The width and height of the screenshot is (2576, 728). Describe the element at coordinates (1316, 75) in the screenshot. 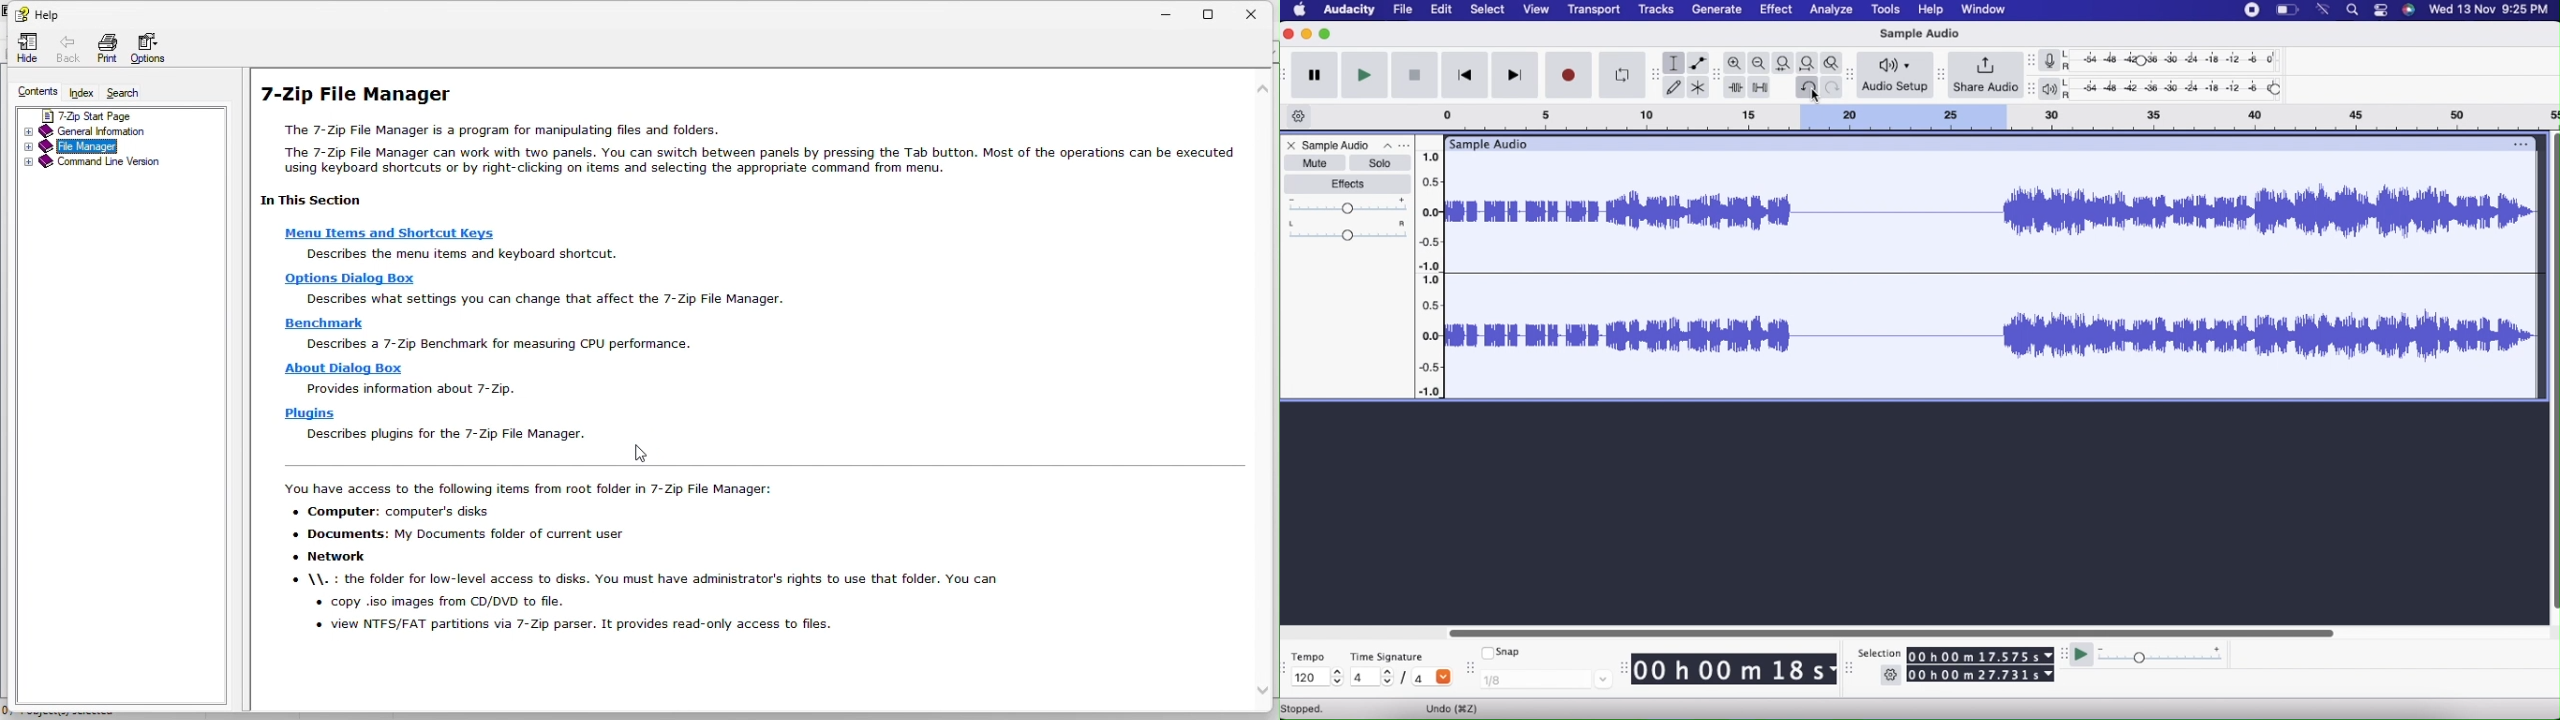

I see `Pause` at that location.